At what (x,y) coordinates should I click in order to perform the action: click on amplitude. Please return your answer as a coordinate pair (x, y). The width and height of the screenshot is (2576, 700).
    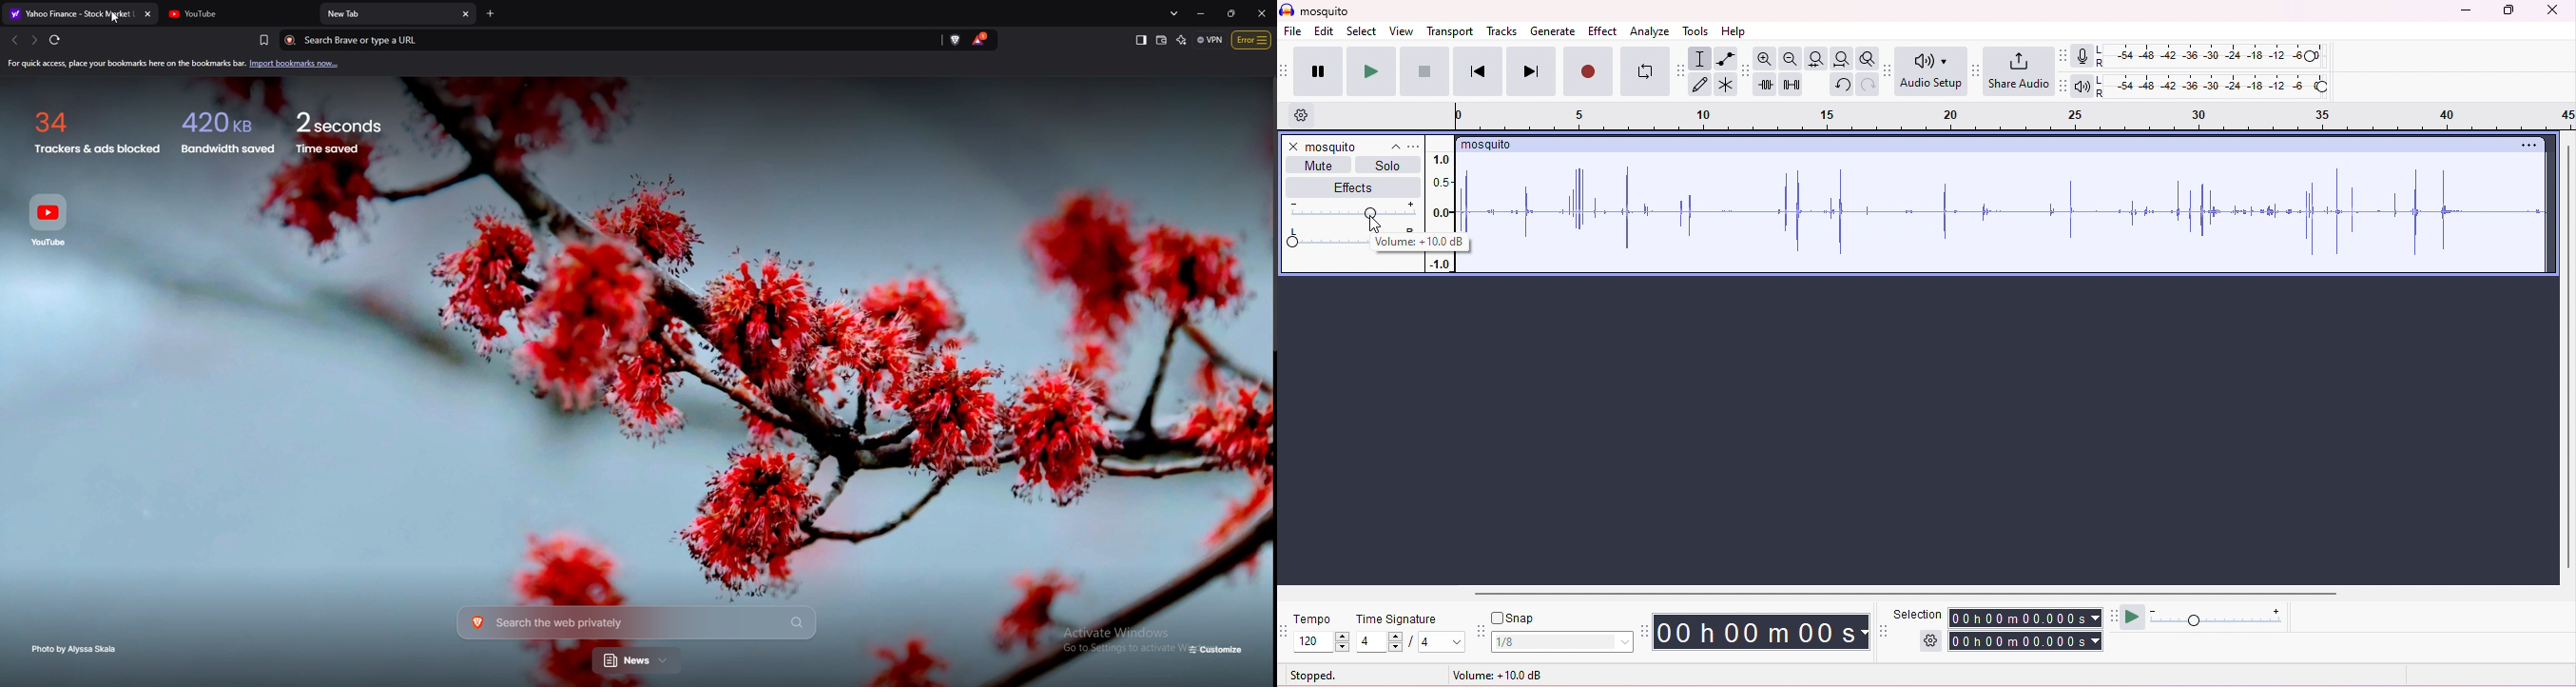
    Looking at the image, I should click on (1441, 190).